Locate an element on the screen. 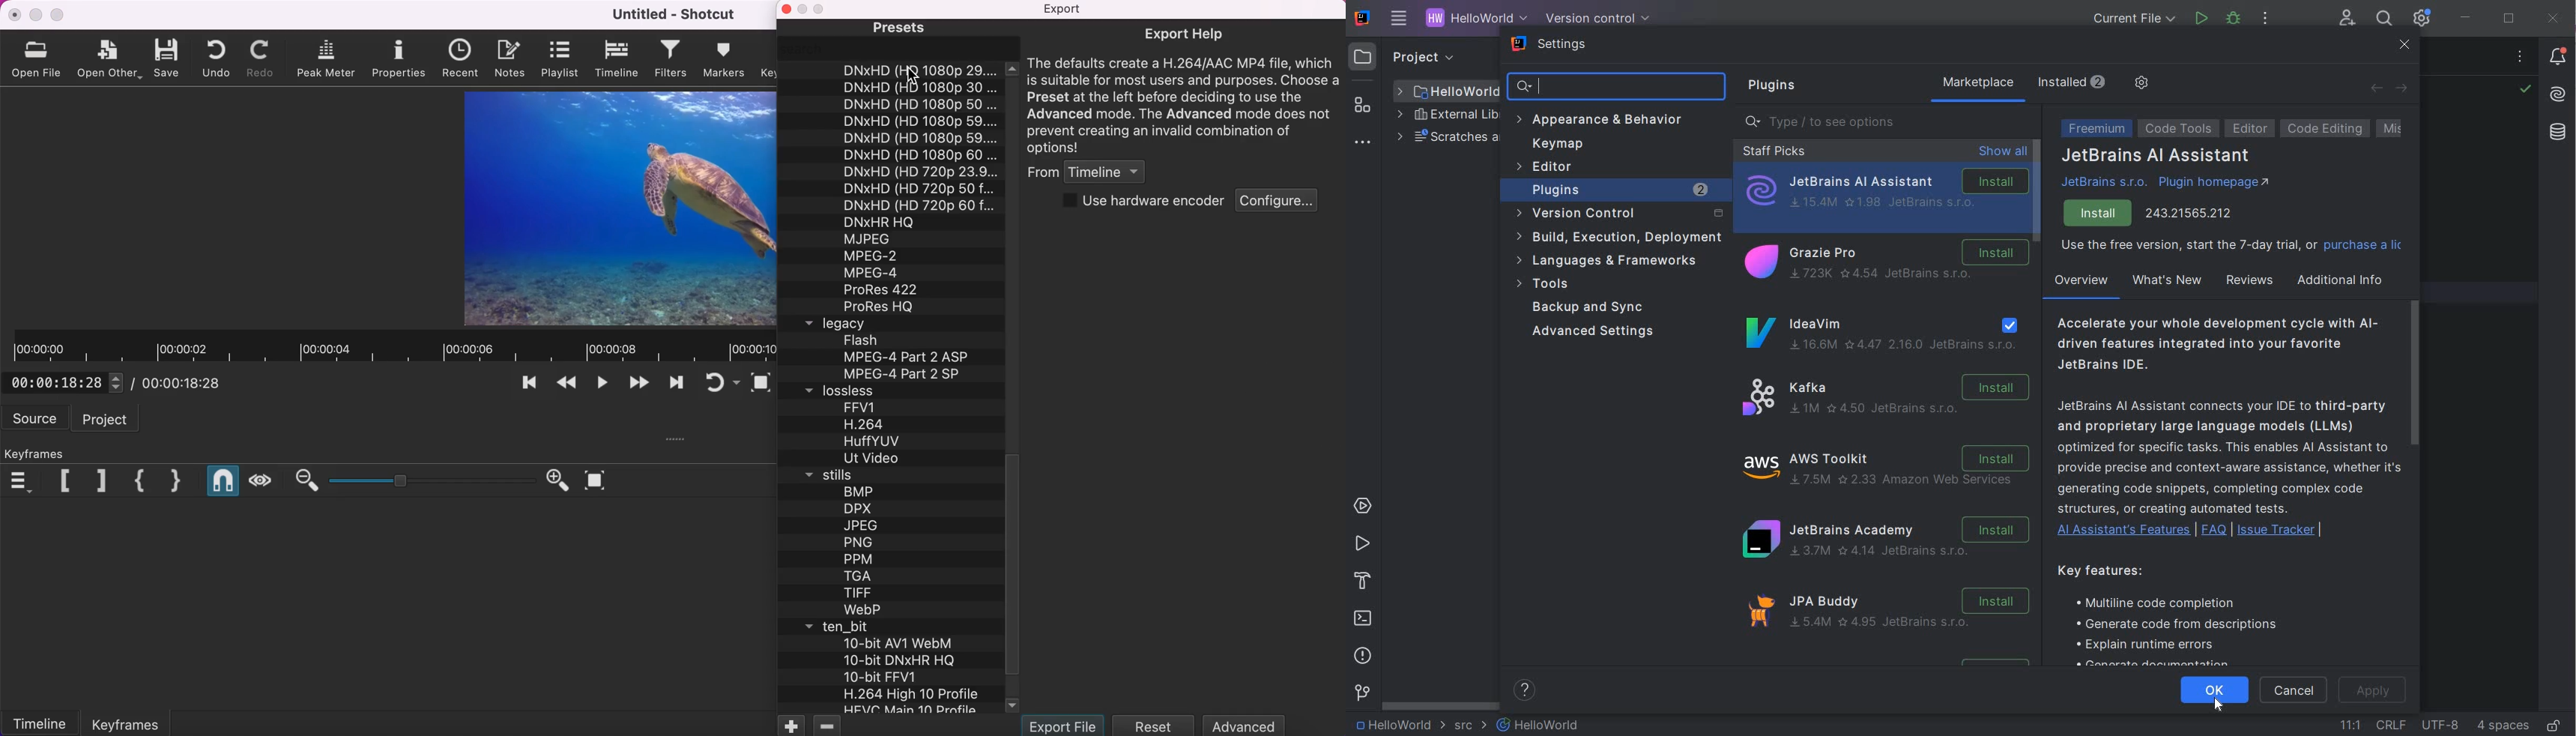 The image size is (2576, 756). what's new is located at coordinates (2166, 280).